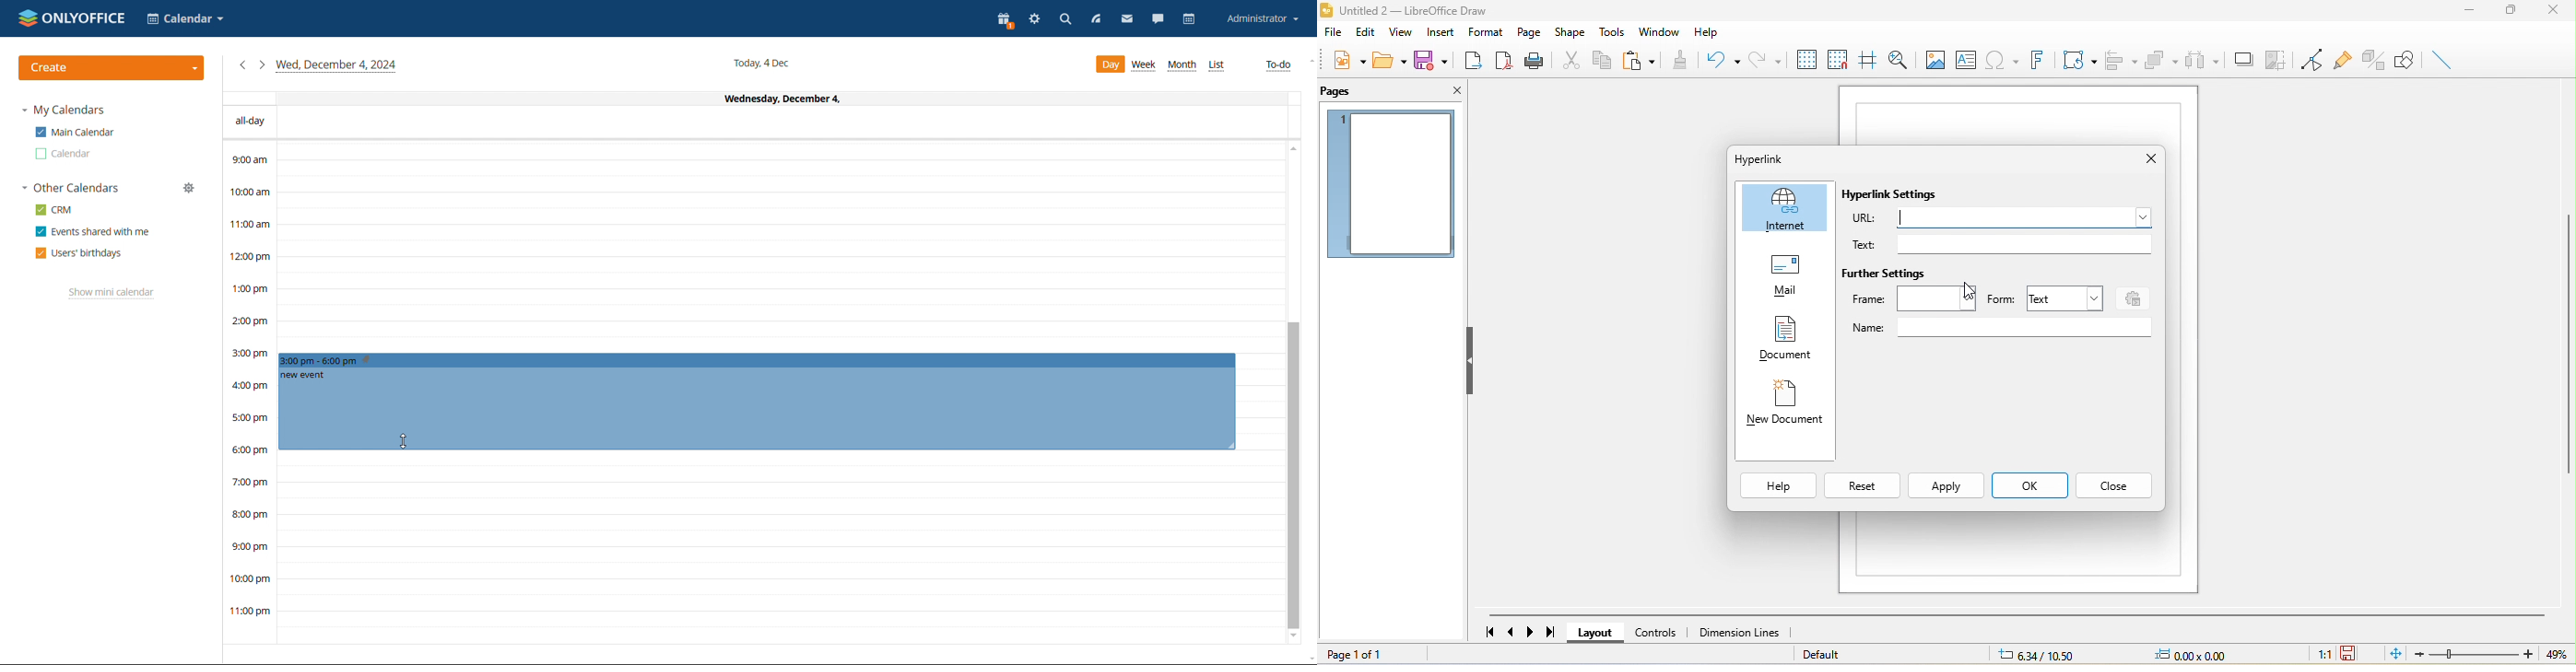 The width and height of the screenshot is (2576, 672). What do you see at coordinates (2122, 59) in the screenshot?
I see `align object` at bounding box center [2122, 59].